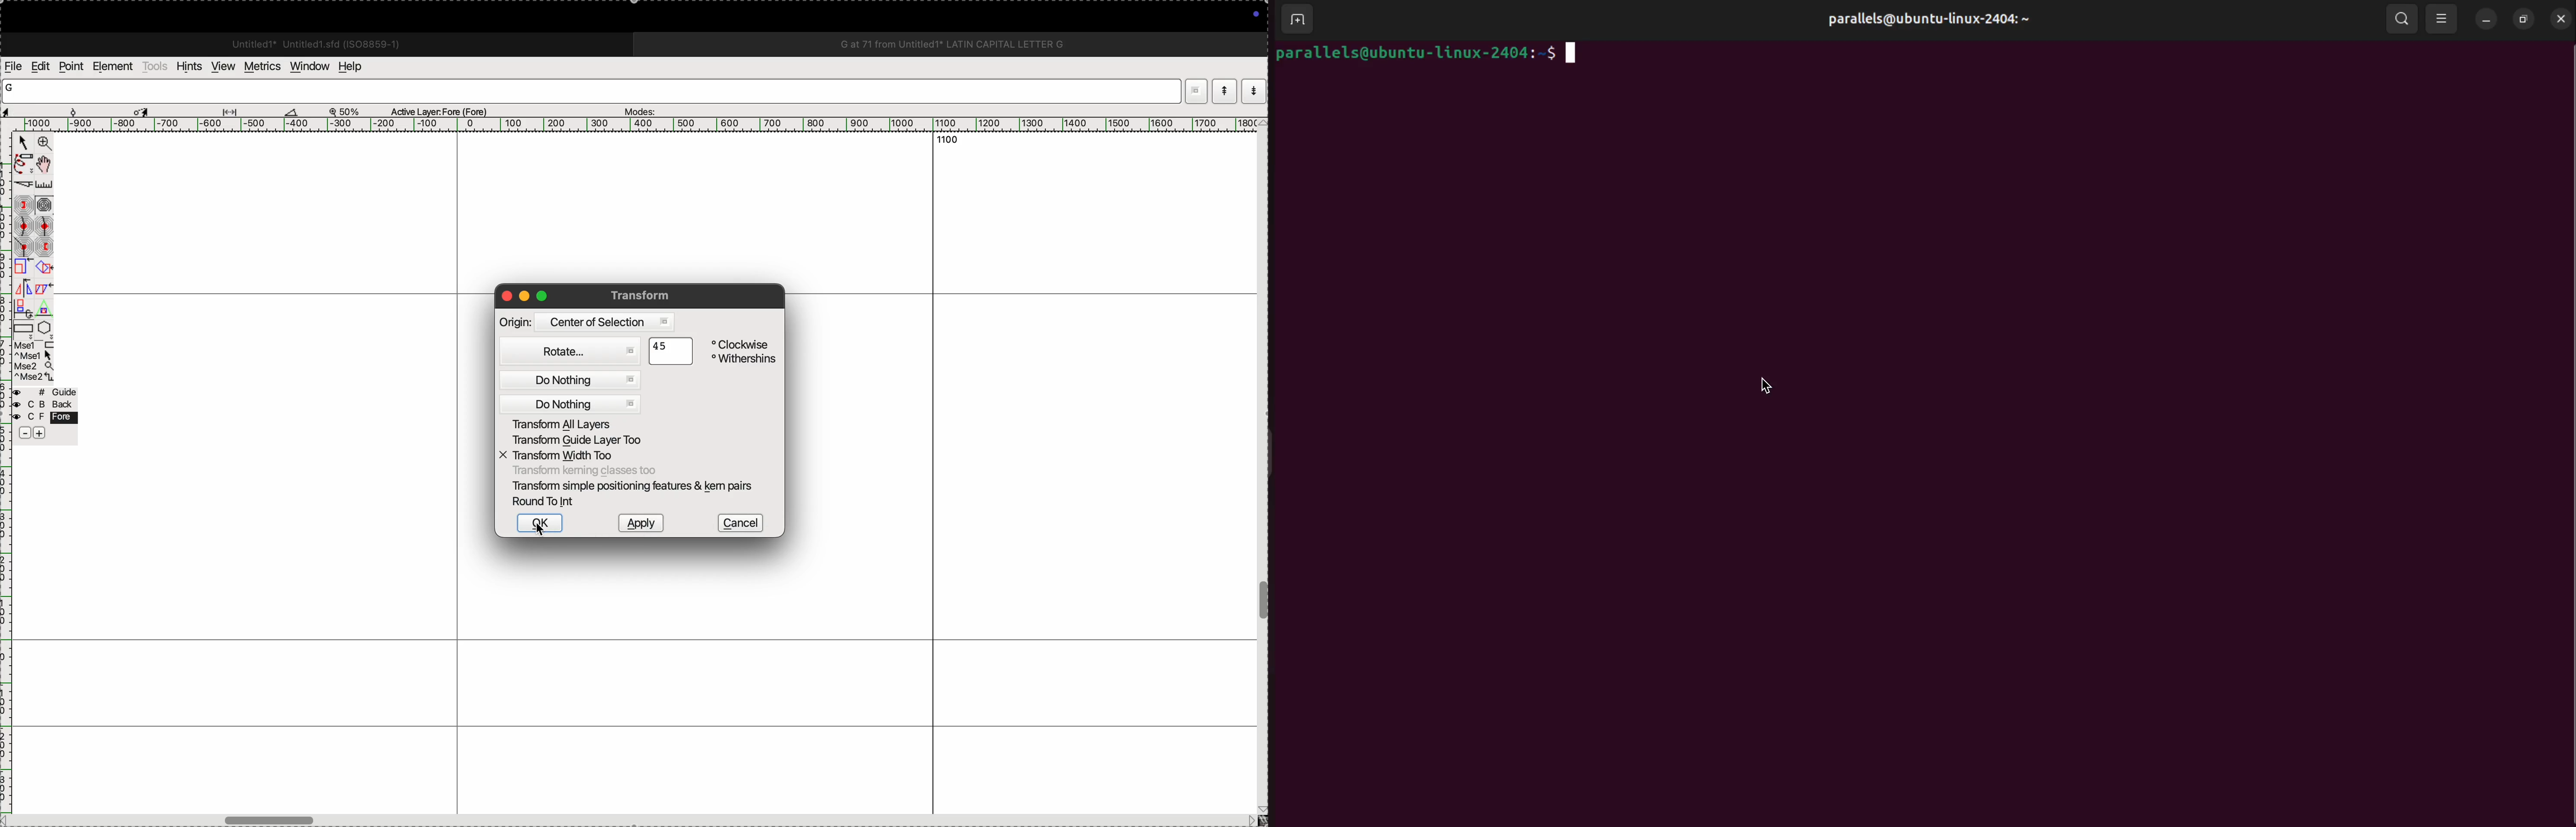 This screenshot has width=2576, height=840. What do you see at coordinates (44, 269) in the screenshot?
I see `rotate` at bounding box center [44, 269].